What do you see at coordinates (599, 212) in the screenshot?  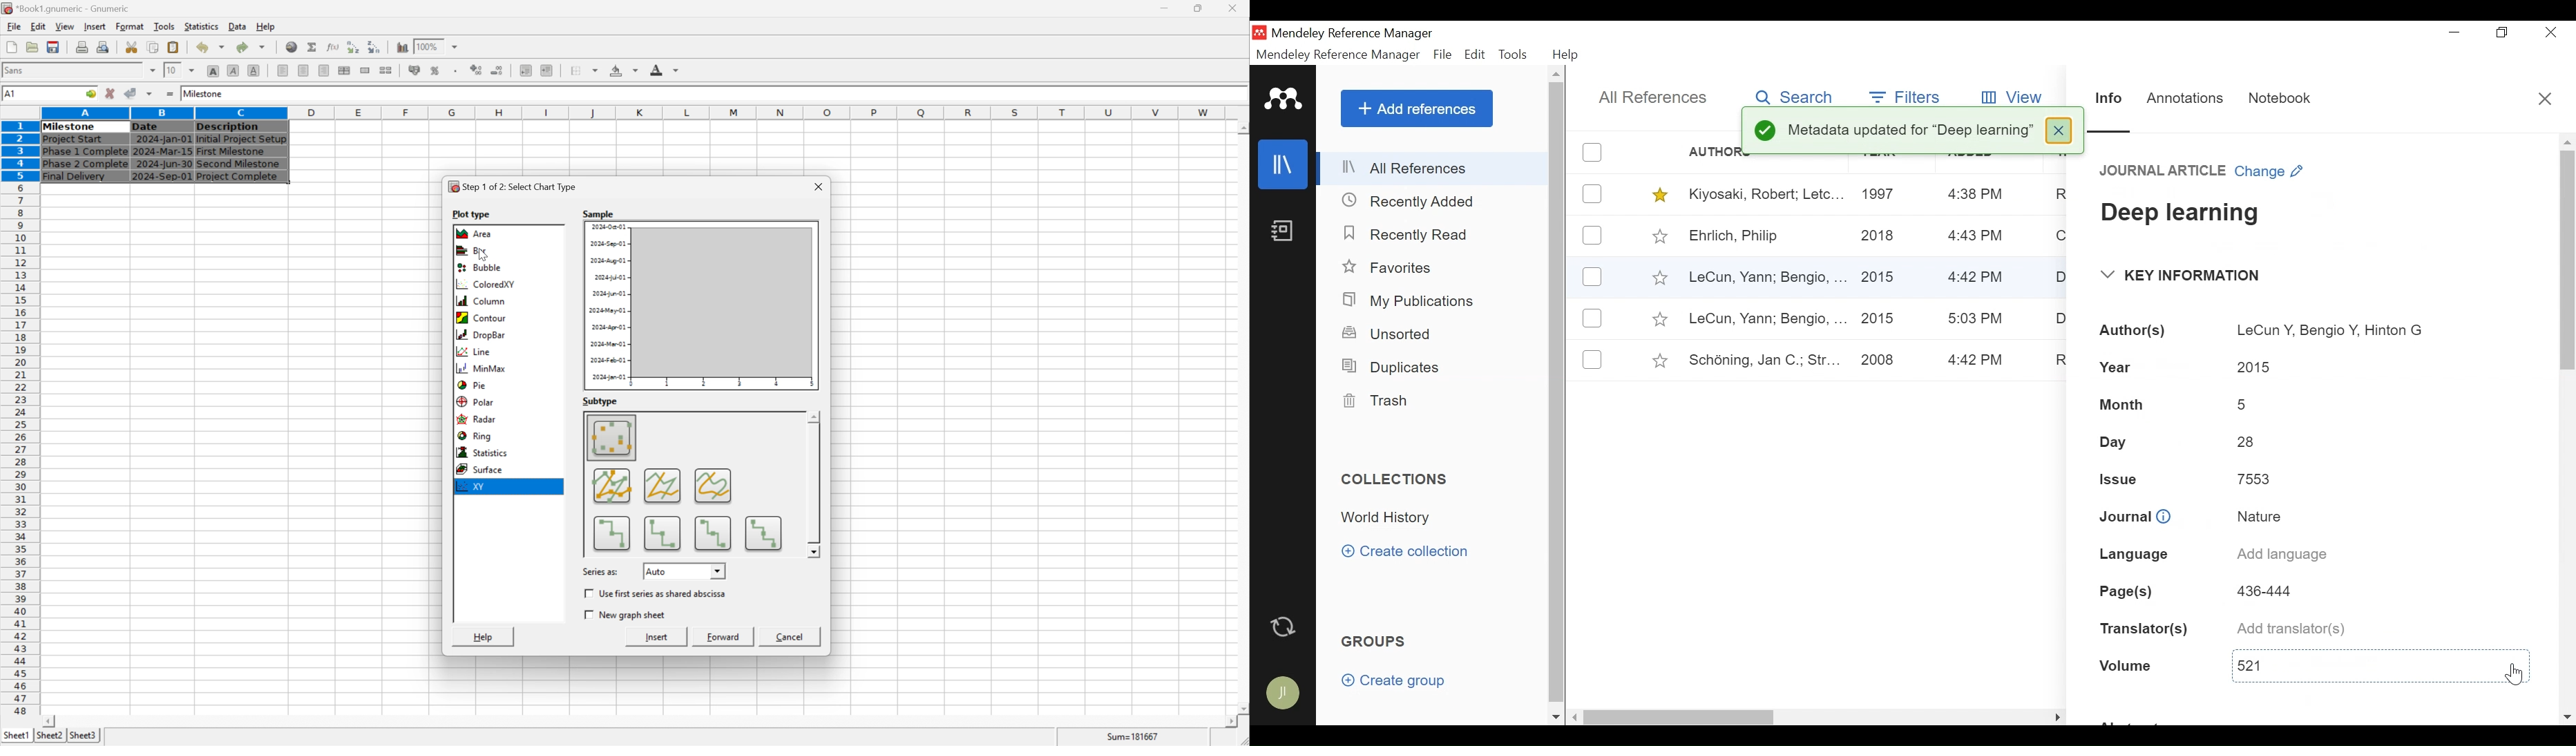 I see `sample` at bounding box center [599, 212].